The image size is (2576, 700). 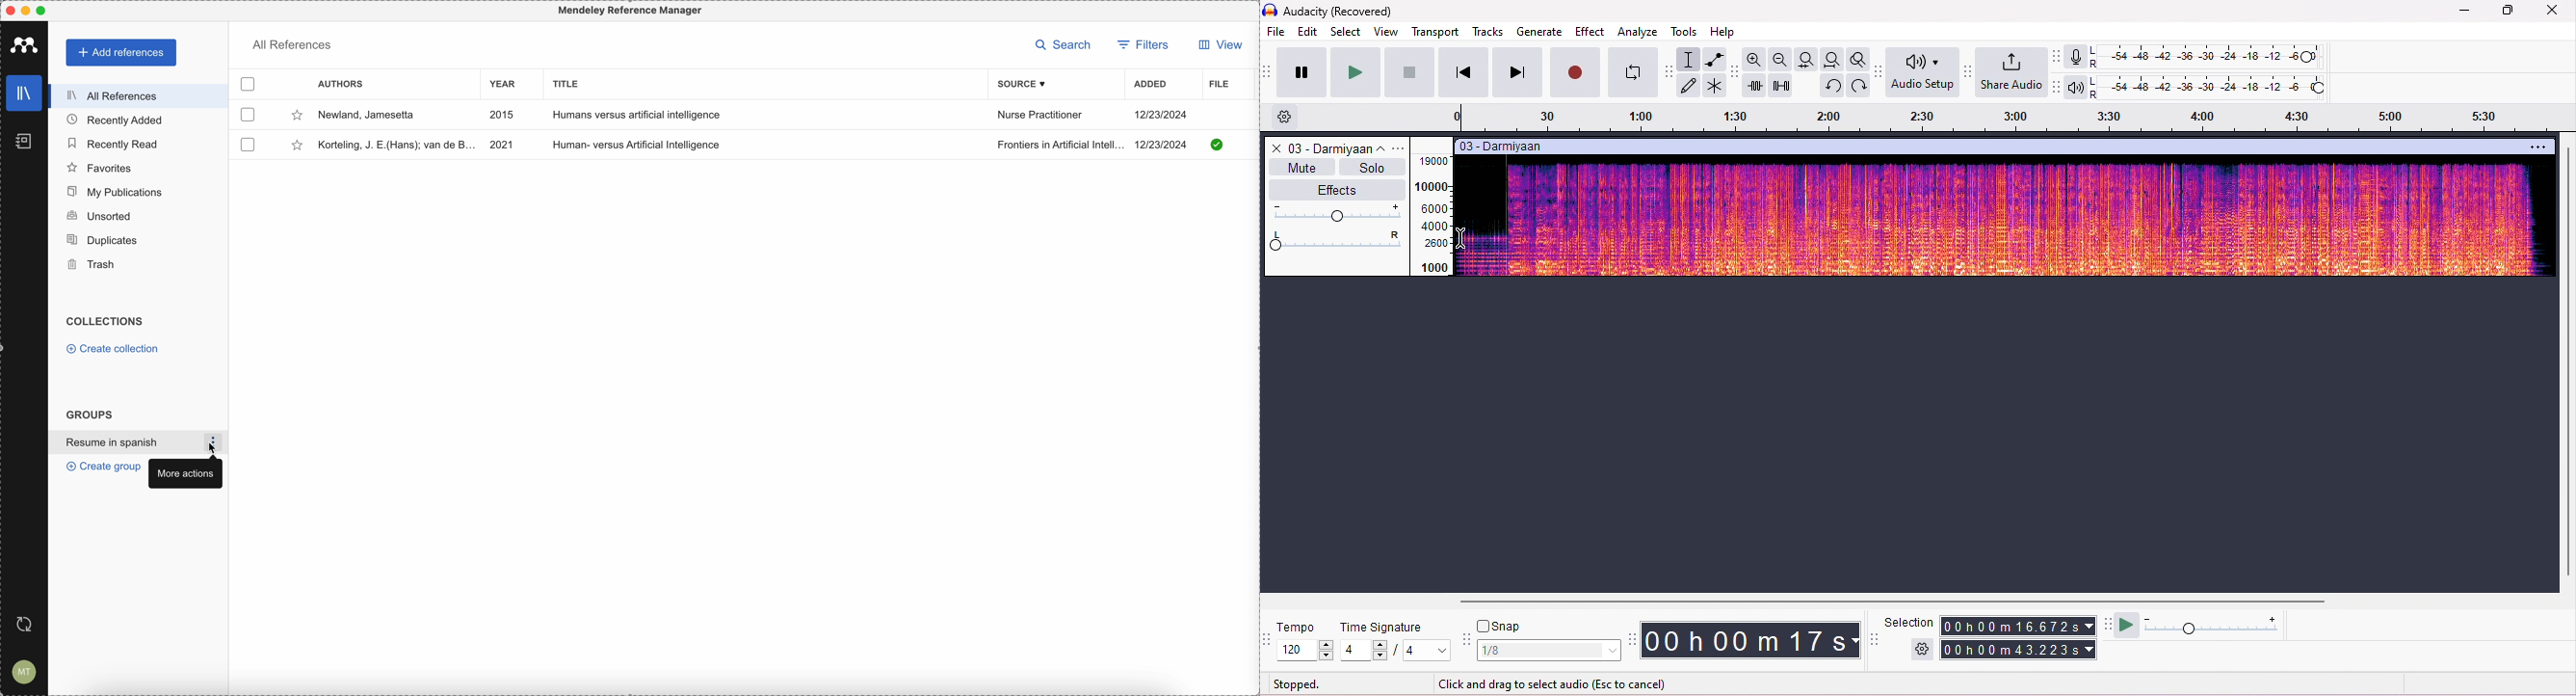 I want to click on Audio setup tool bar, so click(x=1879, y=72).